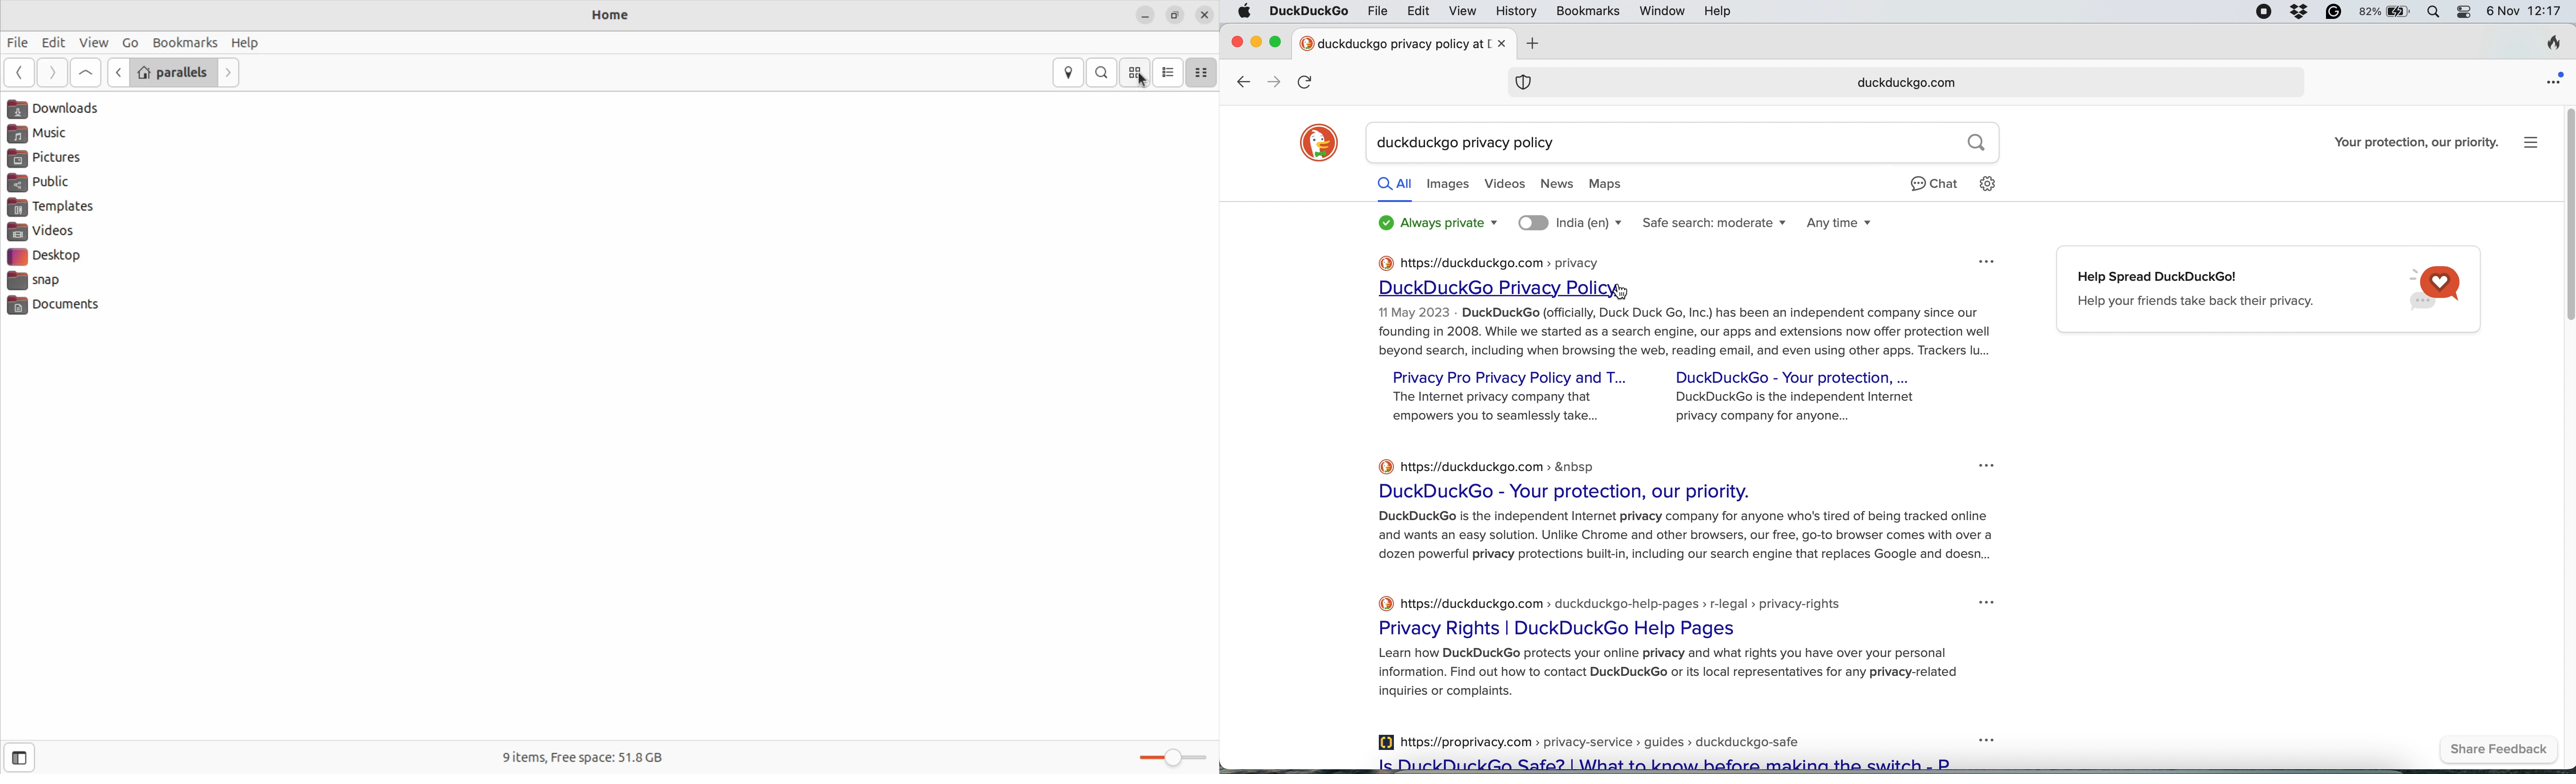  Describe the element at coordinates (1995, 186) in the screenshot. I see `settings` at that location.